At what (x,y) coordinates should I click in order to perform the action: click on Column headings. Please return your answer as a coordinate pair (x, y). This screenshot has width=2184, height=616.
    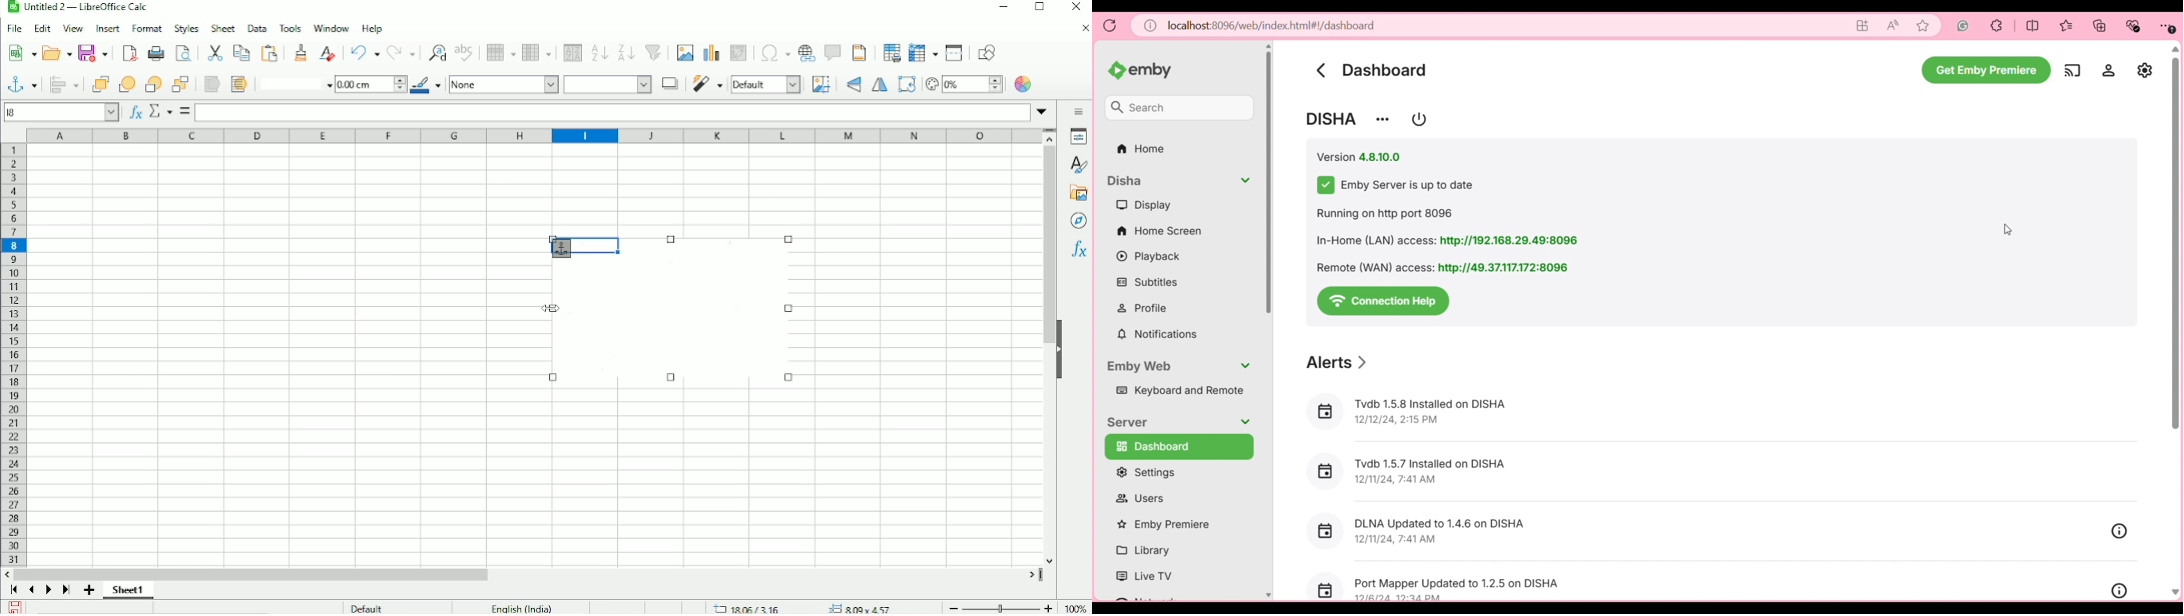
    Looking at the image, I should click on (535, 136).